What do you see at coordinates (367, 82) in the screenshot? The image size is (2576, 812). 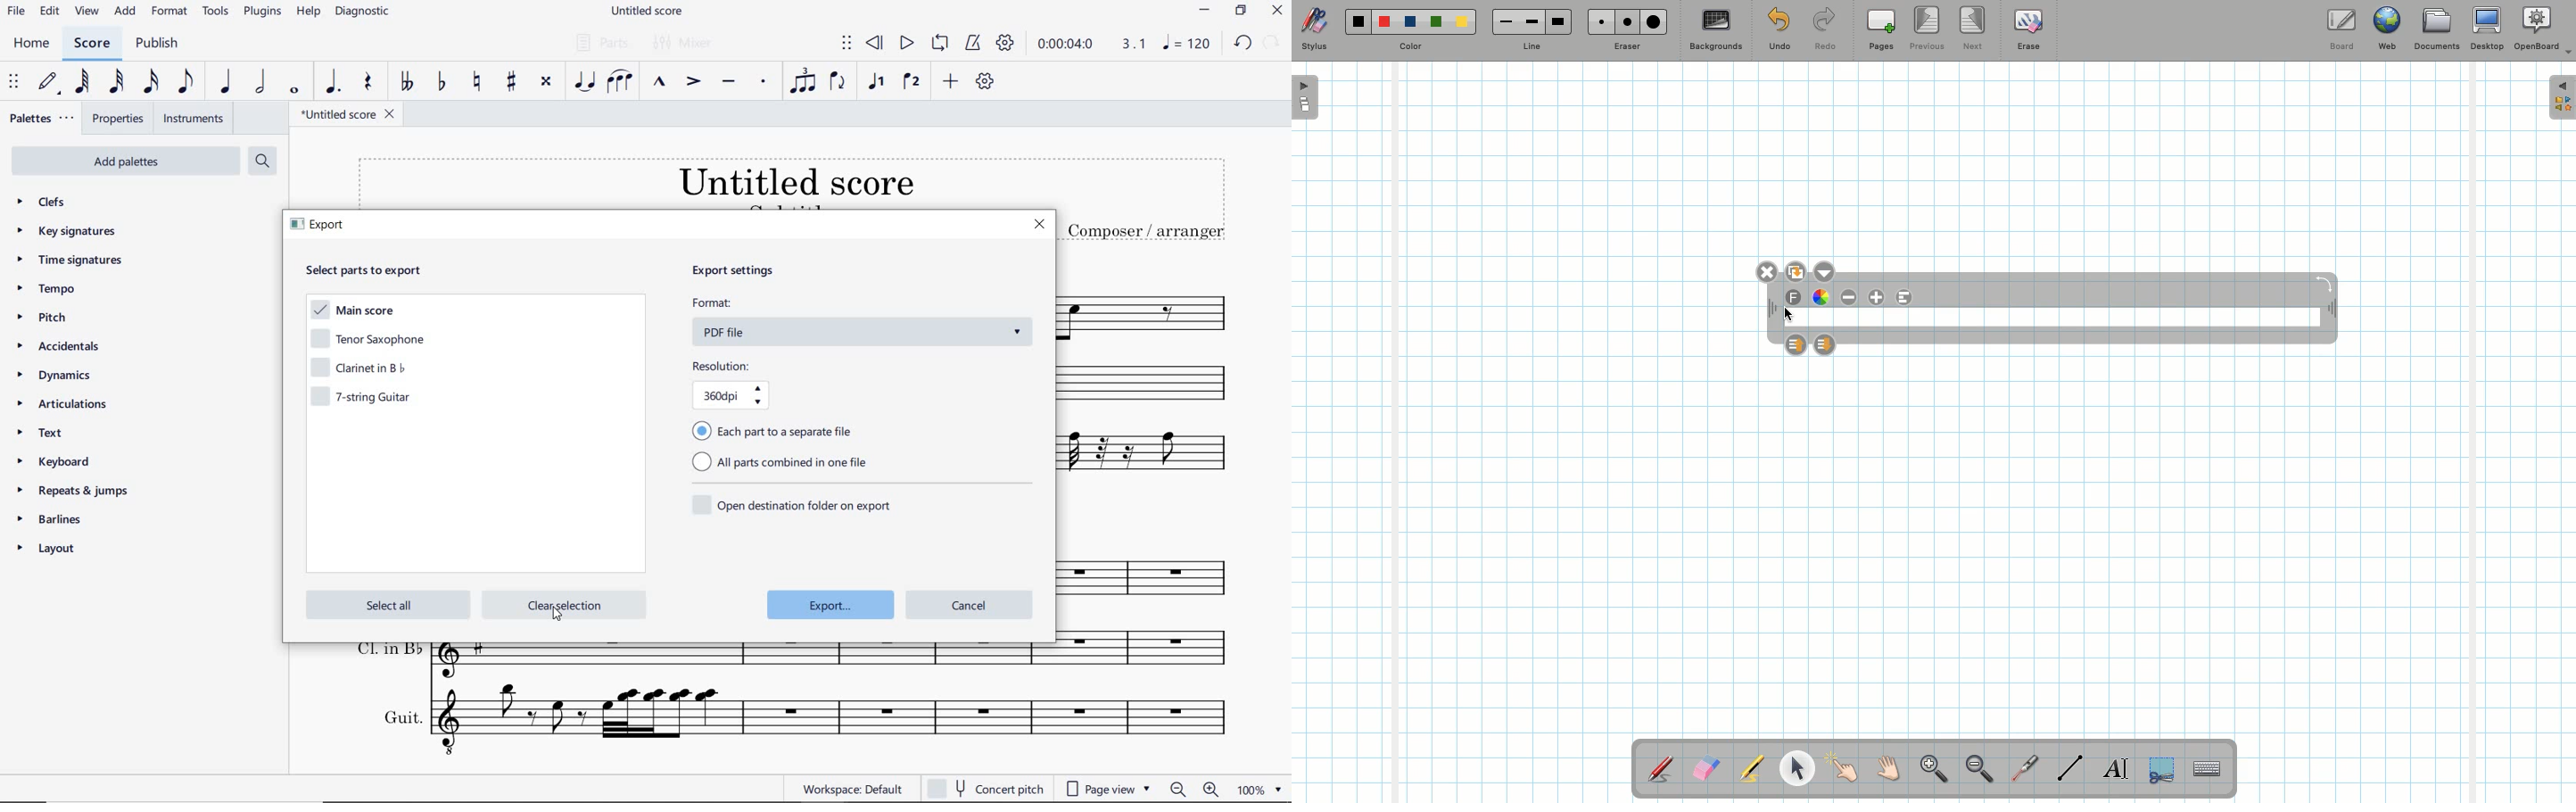 I see `REST` at bounding box center [367, 82].